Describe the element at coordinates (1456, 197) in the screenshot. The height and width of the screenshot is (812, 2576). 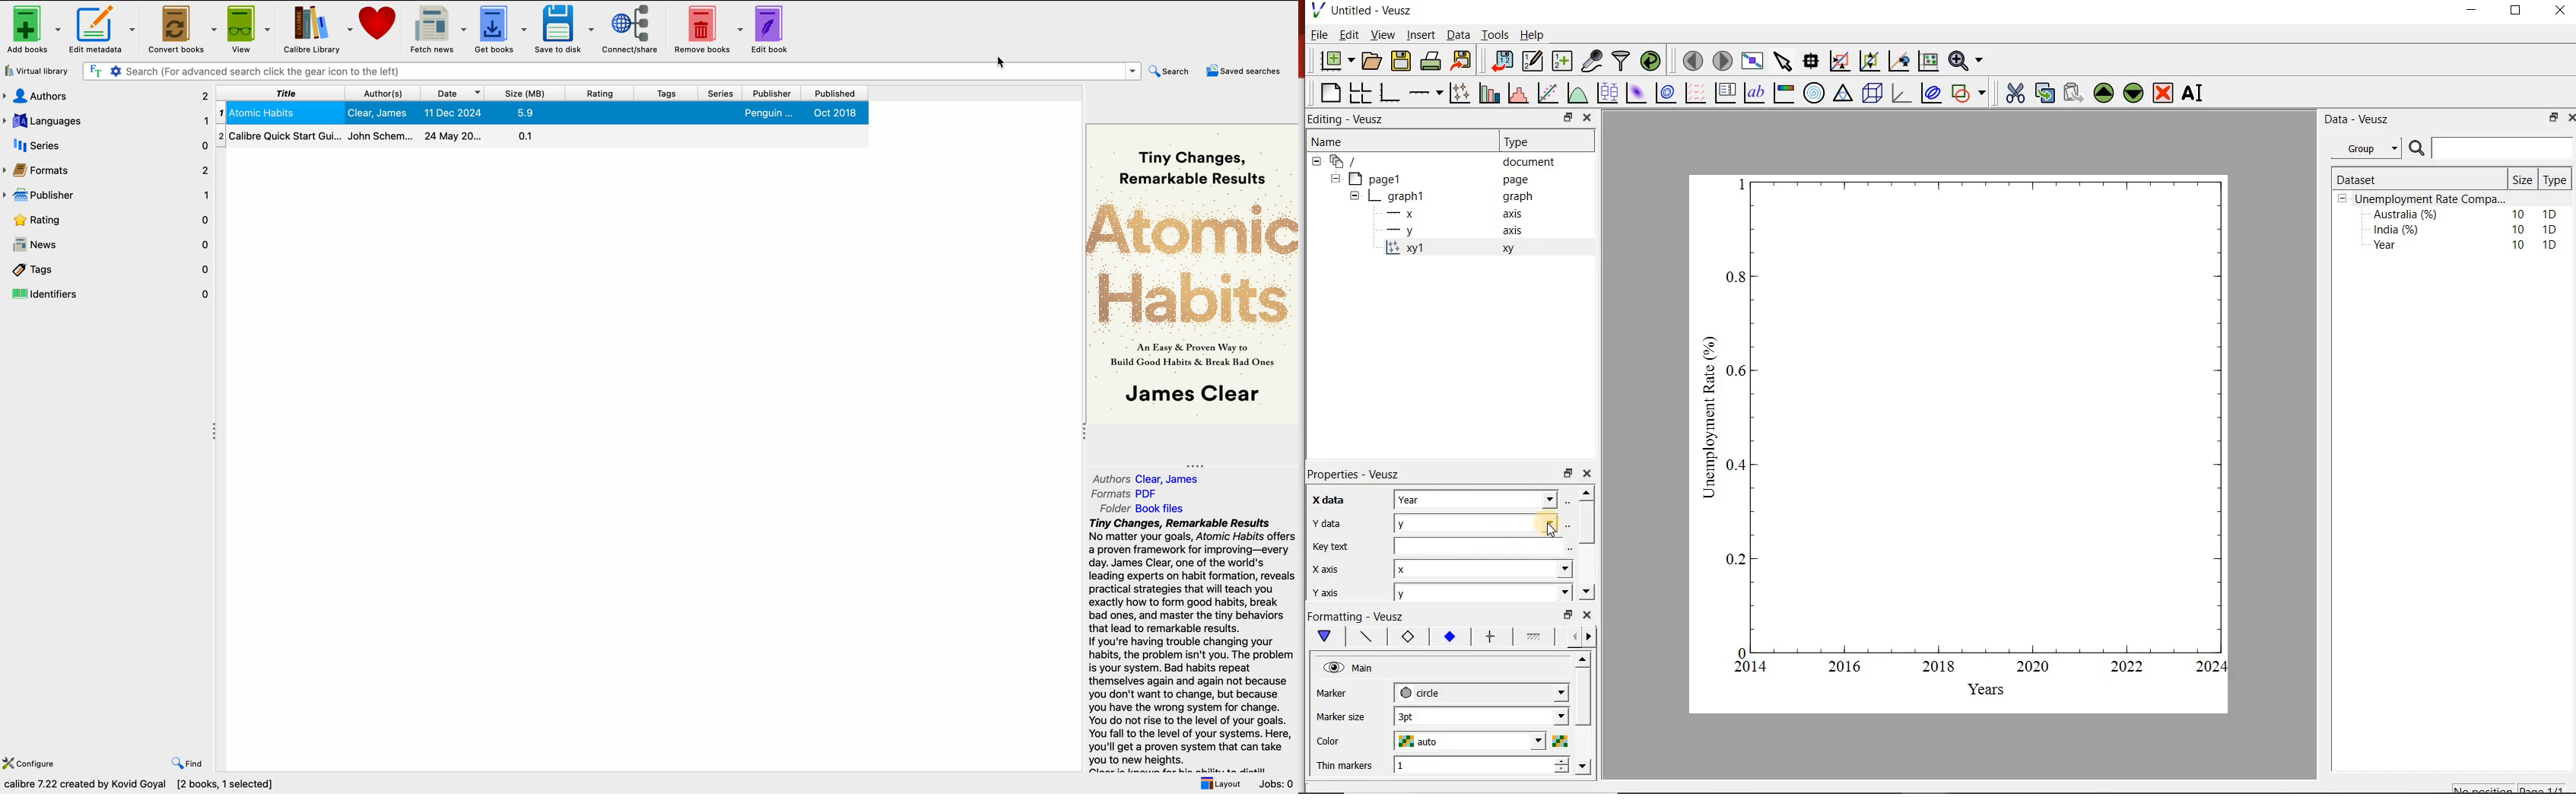
I see `graph1
pl graph` at that location.